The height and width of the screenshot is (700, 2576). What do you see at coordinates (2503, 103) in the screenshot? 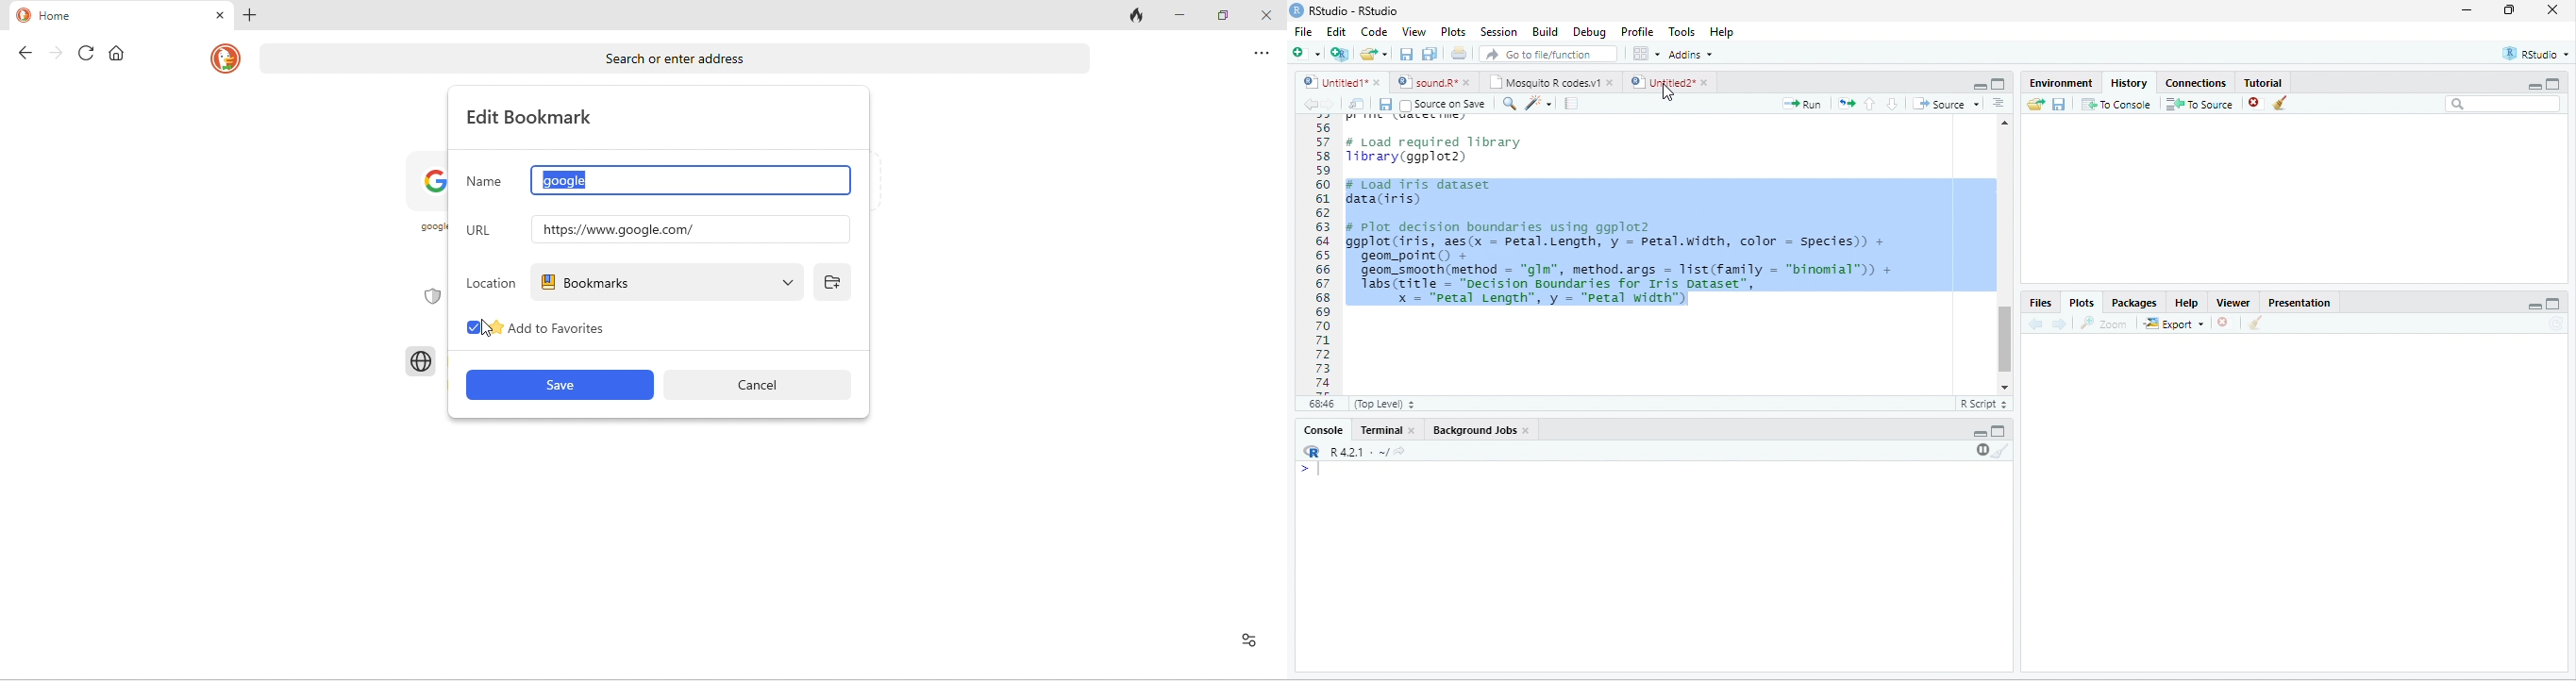
I see `search bar` at bounding box center [2503, 103].